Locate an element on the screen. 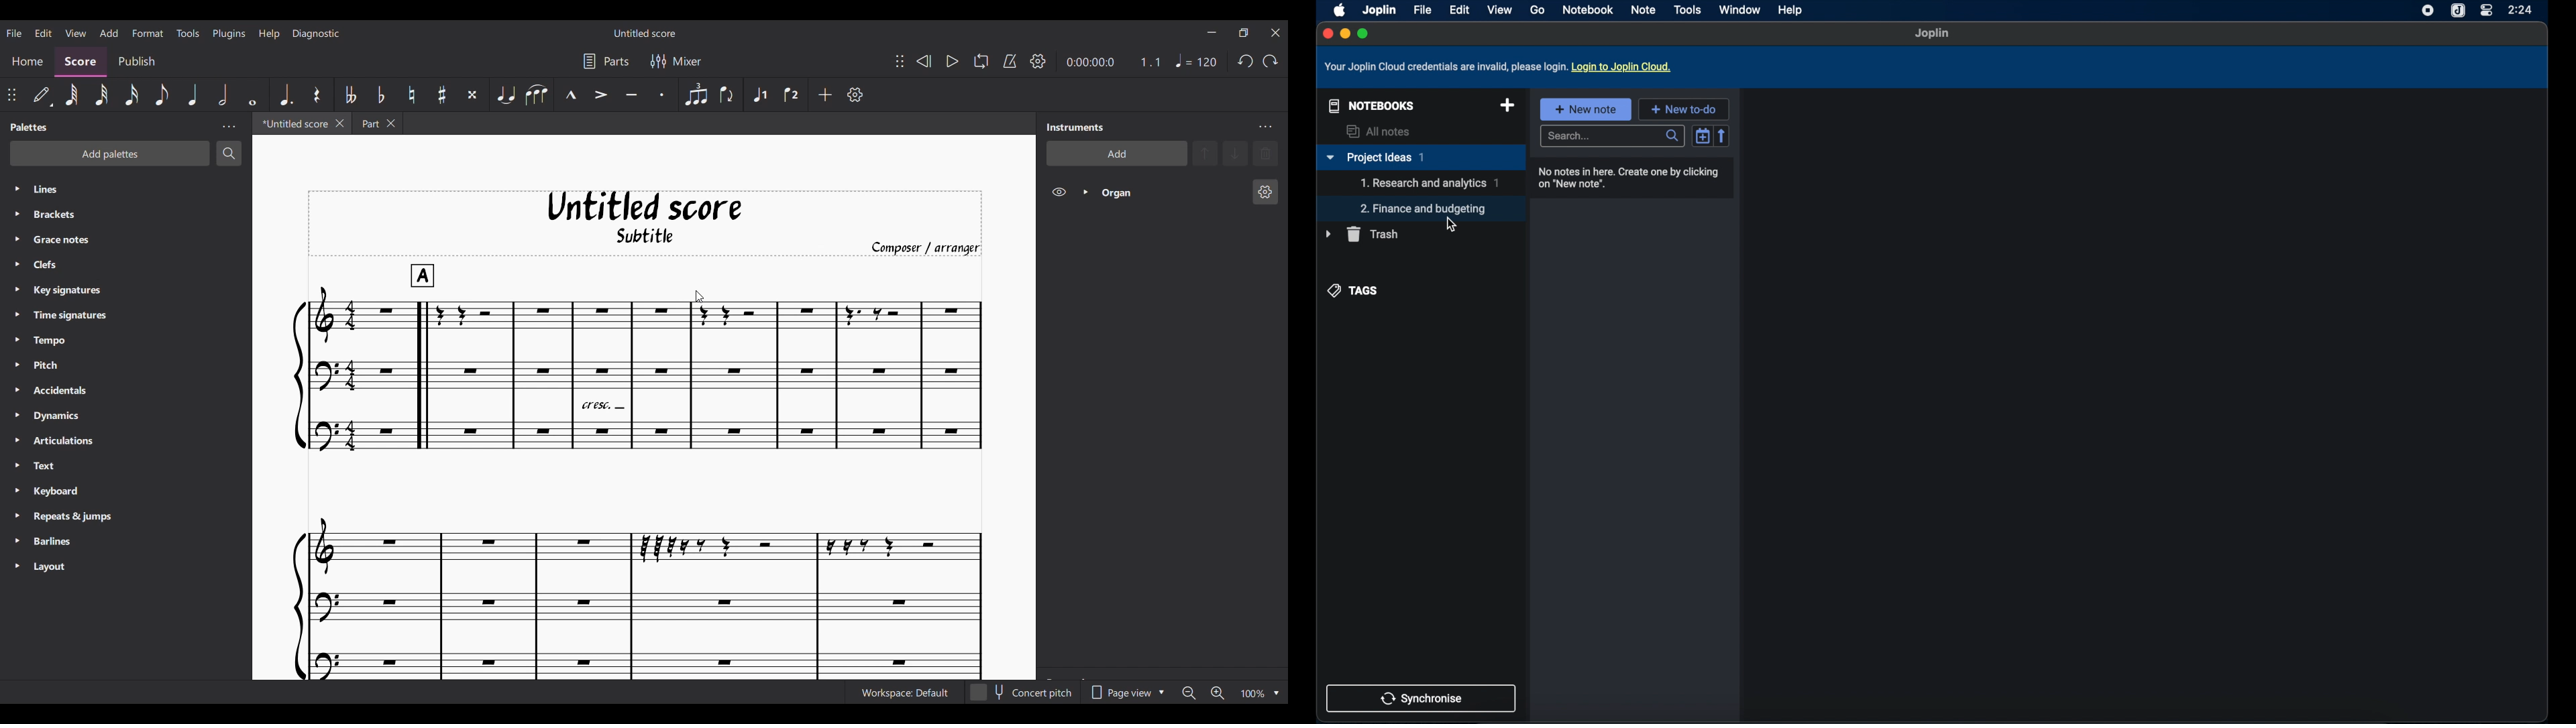 The height and width of the screenshot is (728, 2576). tags is located at coordinates (1354, 290).